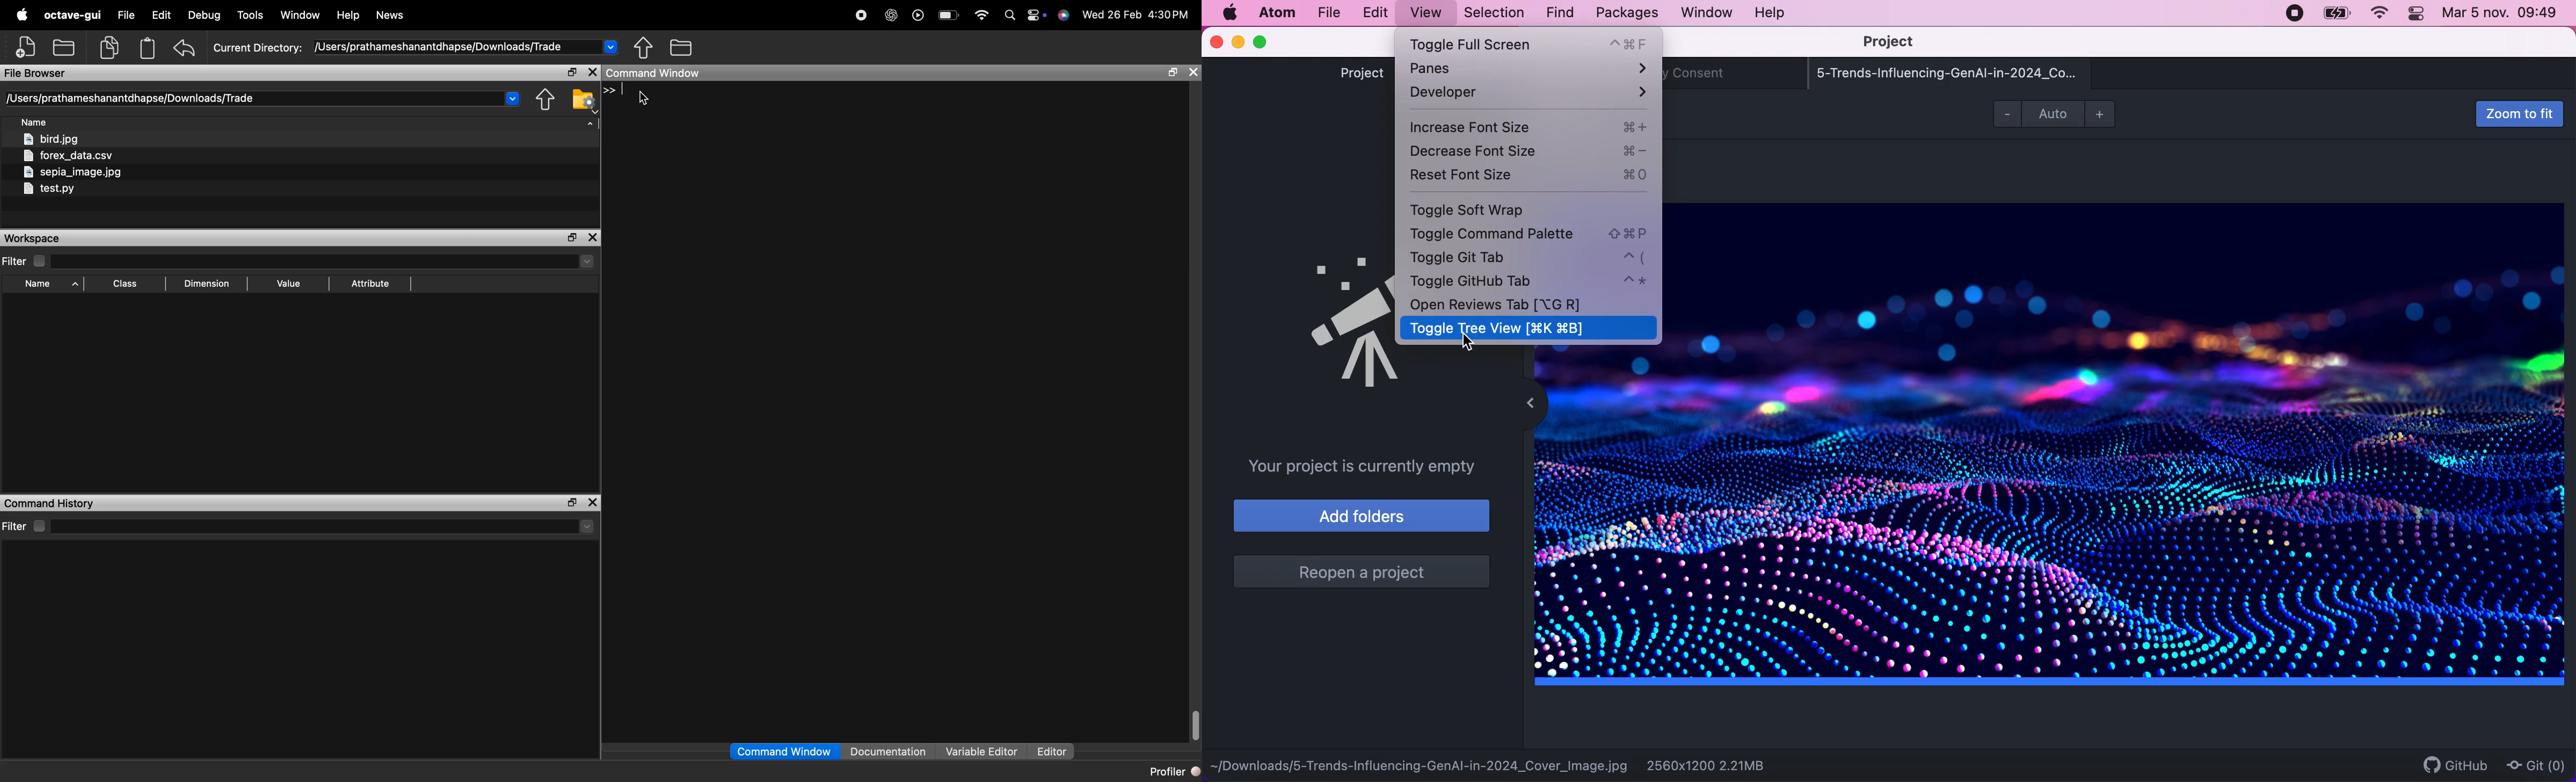 This screenshot has height=784, width=2576. Describe the element at coordinates (1426, 762) in the screenshot. I see `-downloads/5-trends-influencing-genai-in-2024_cover_image.jpg` at that location.